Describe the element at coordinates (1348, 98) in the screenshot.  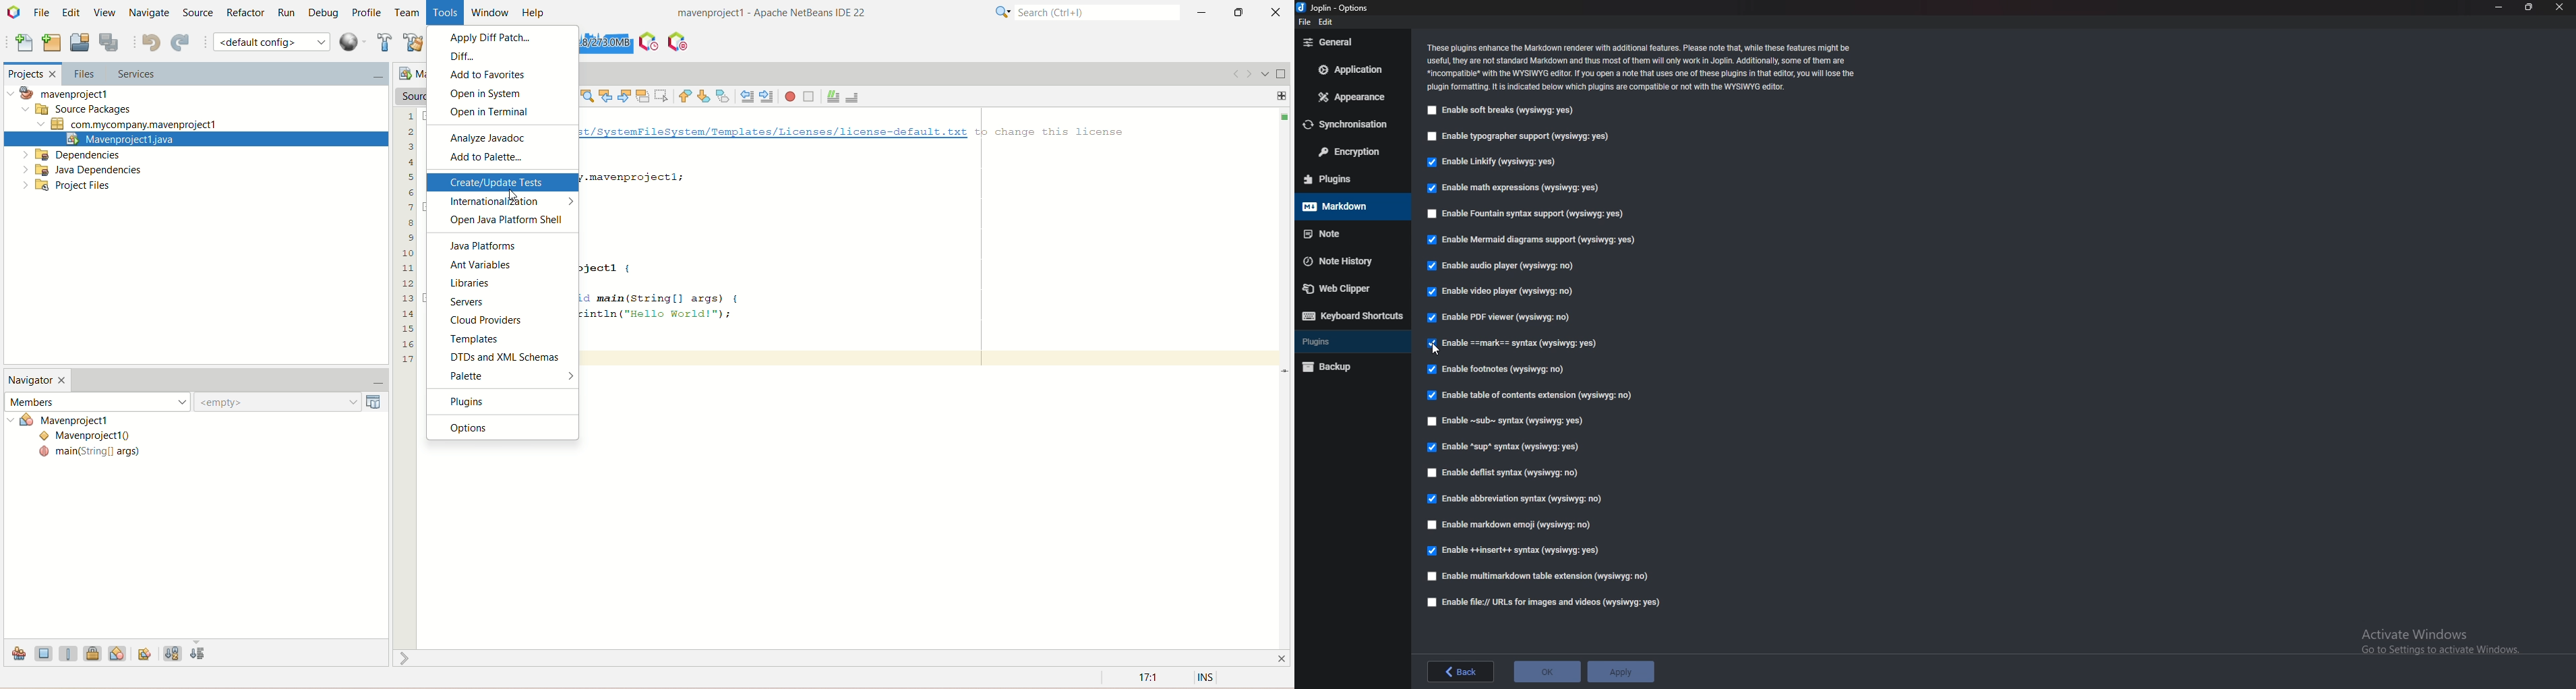
I see `Appearance` at that location.